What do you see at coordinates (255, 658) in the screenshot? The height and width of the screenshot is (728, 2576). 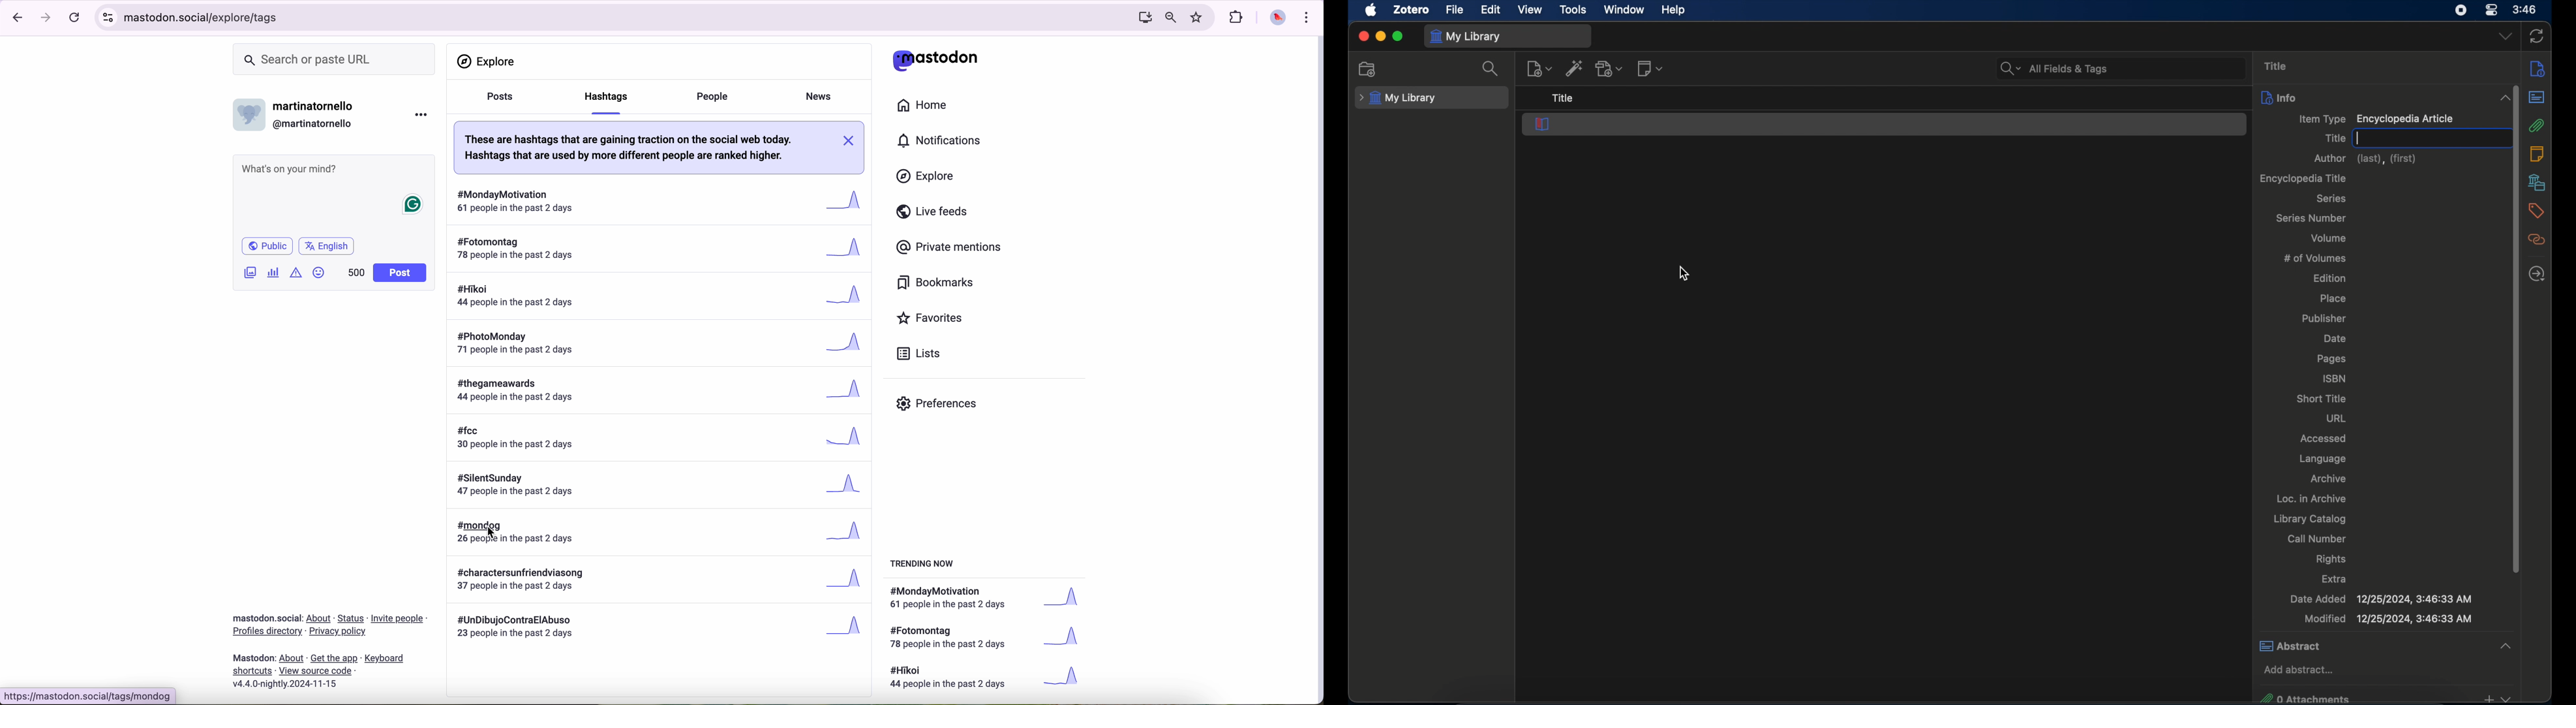 I see `mastodon` at bounding box center [255, 658].